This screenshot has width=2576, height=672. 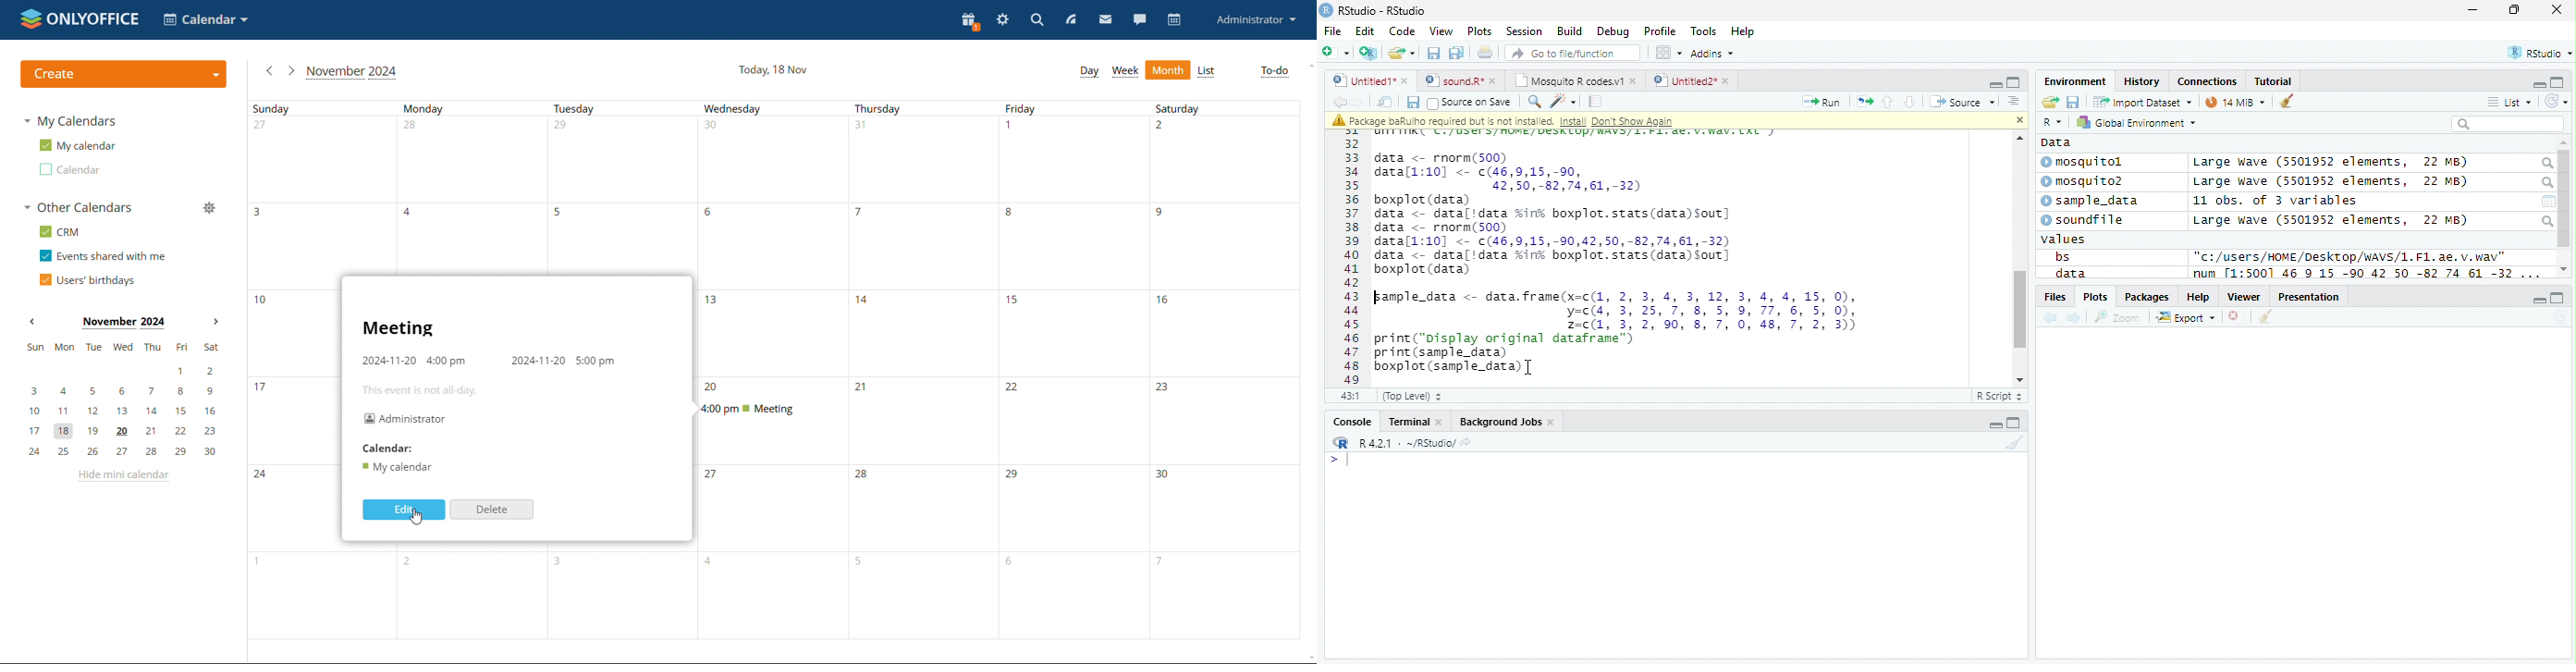 I want to click on zoom, so click(x=2117, y=316).